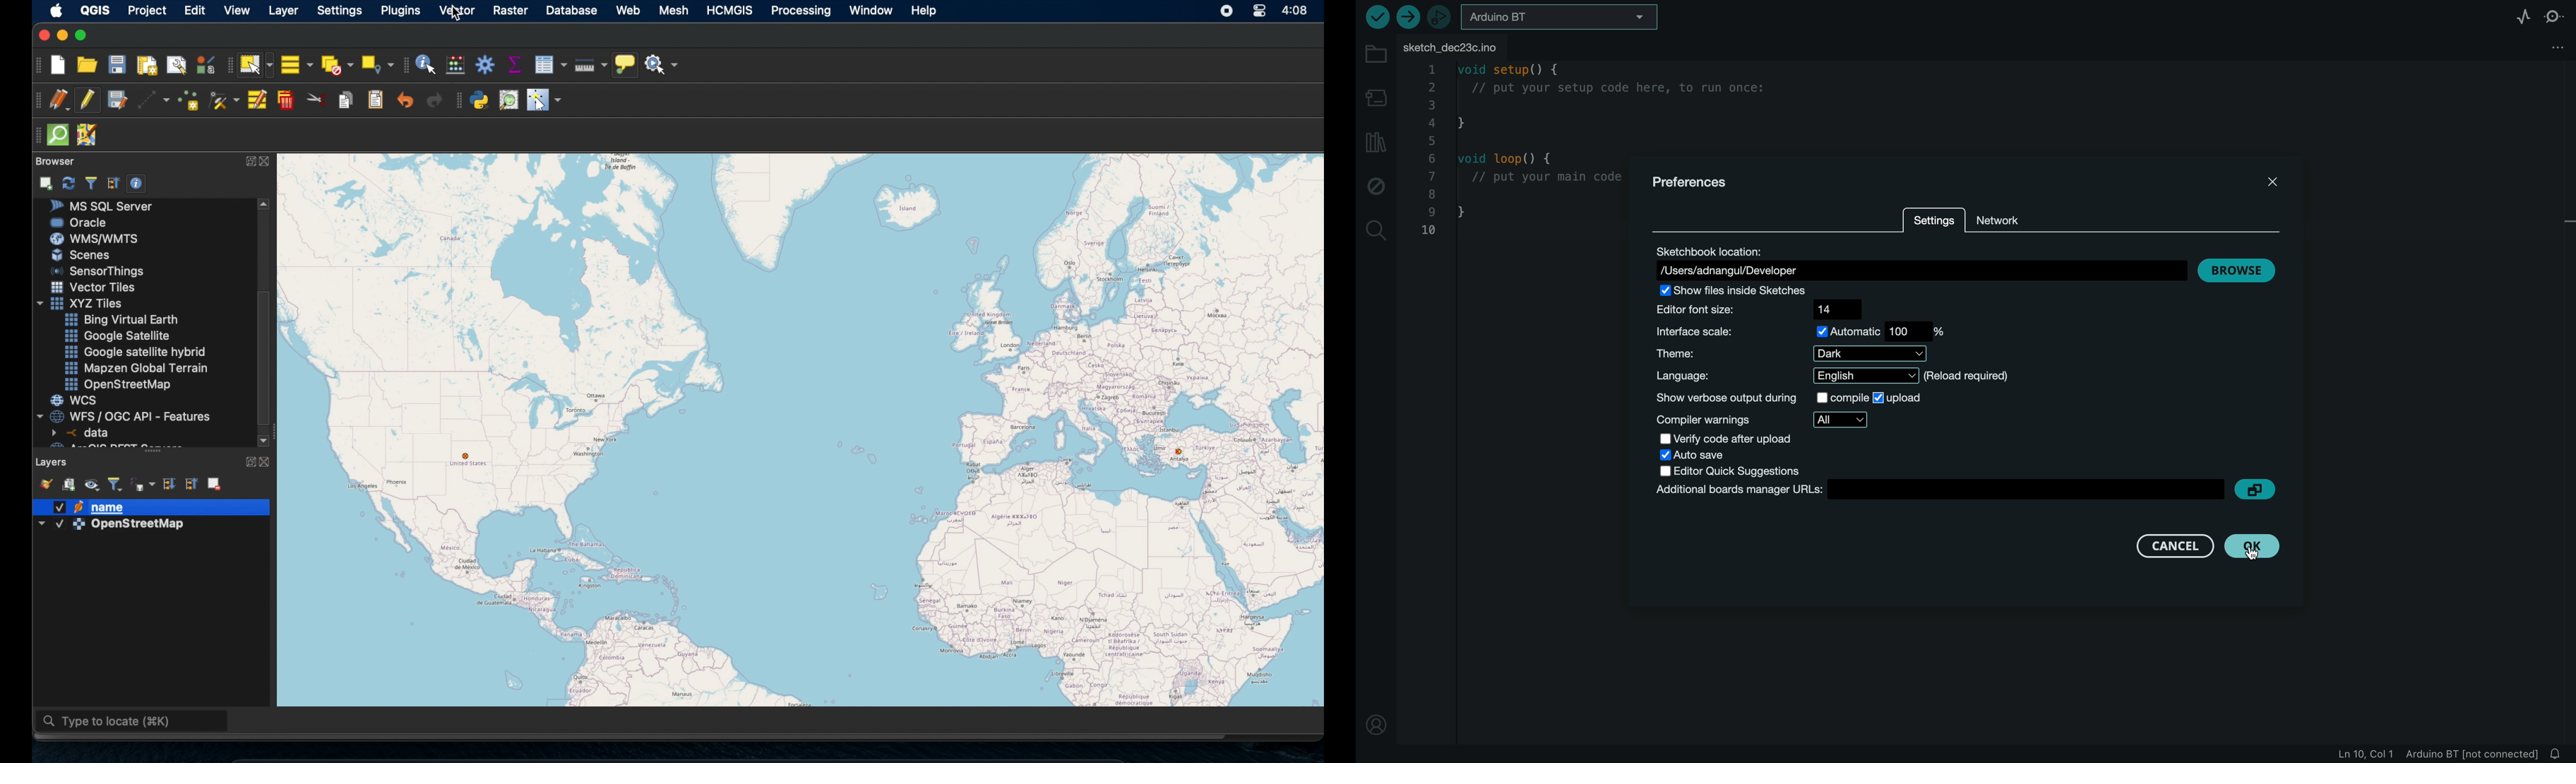  Describe the element at coordinates (69, 485) in the screenshot. I see `add group` at that location.